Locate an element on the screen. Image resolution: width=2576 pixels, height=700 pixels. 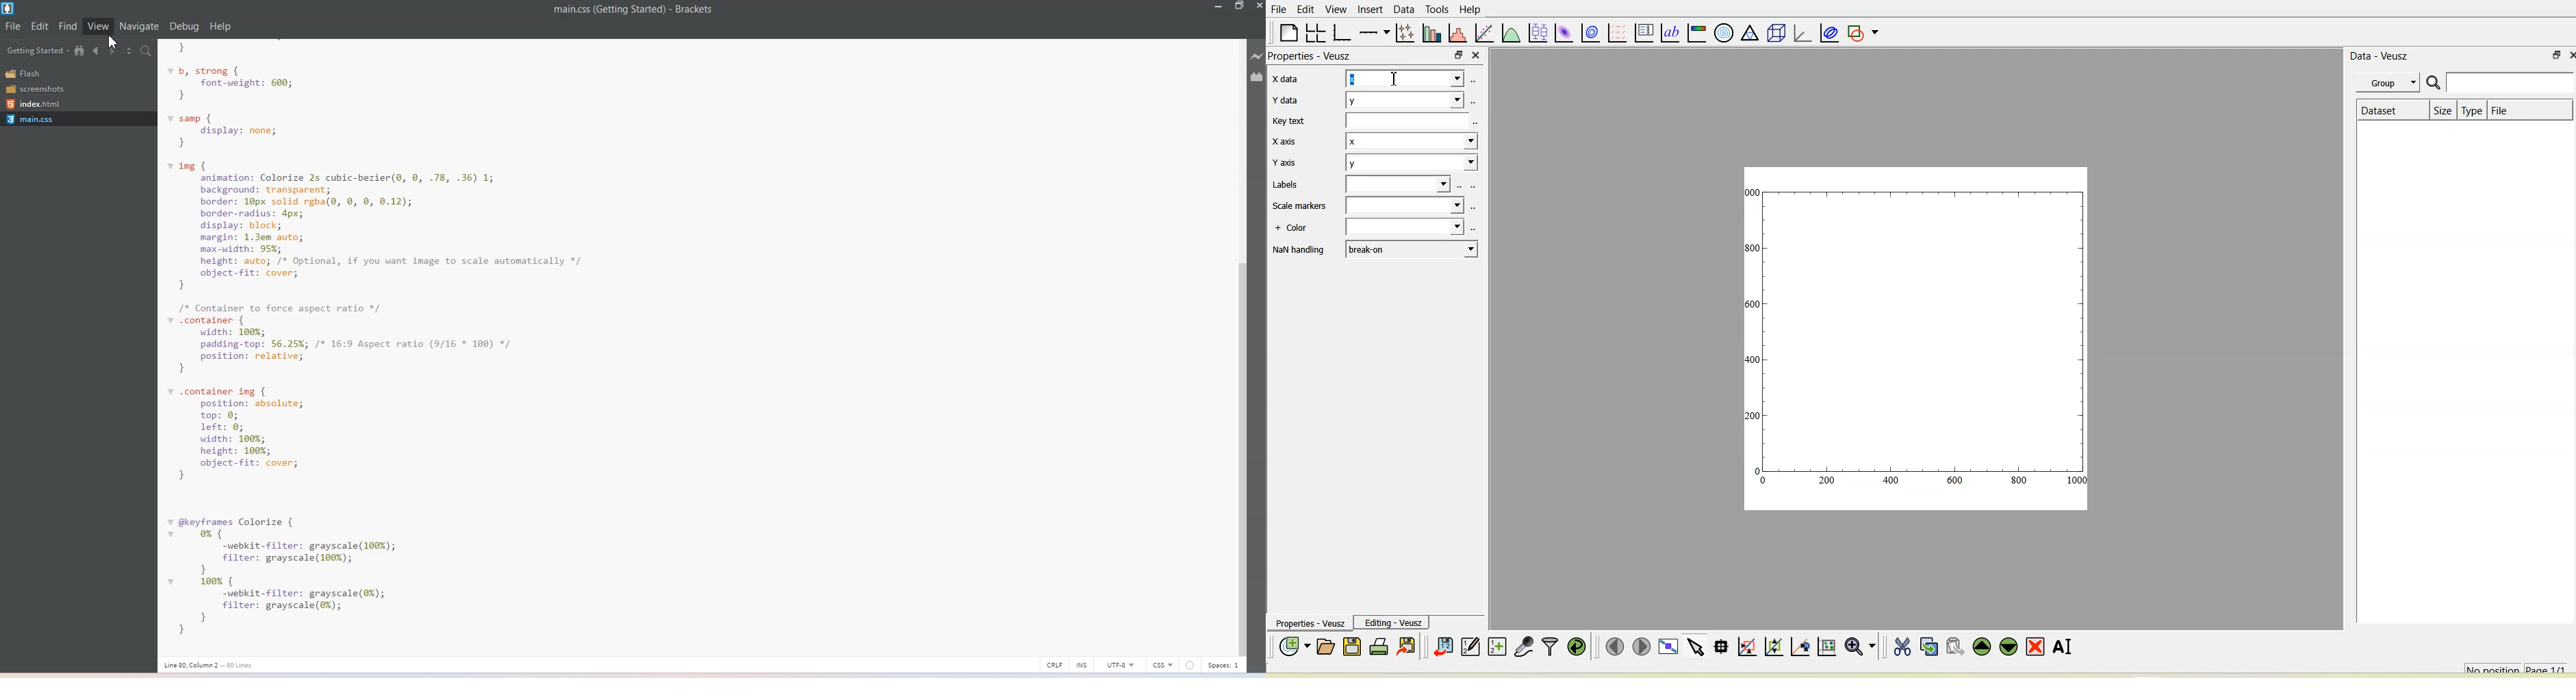
select using dataset browser is located at coordinates (1461, 186).